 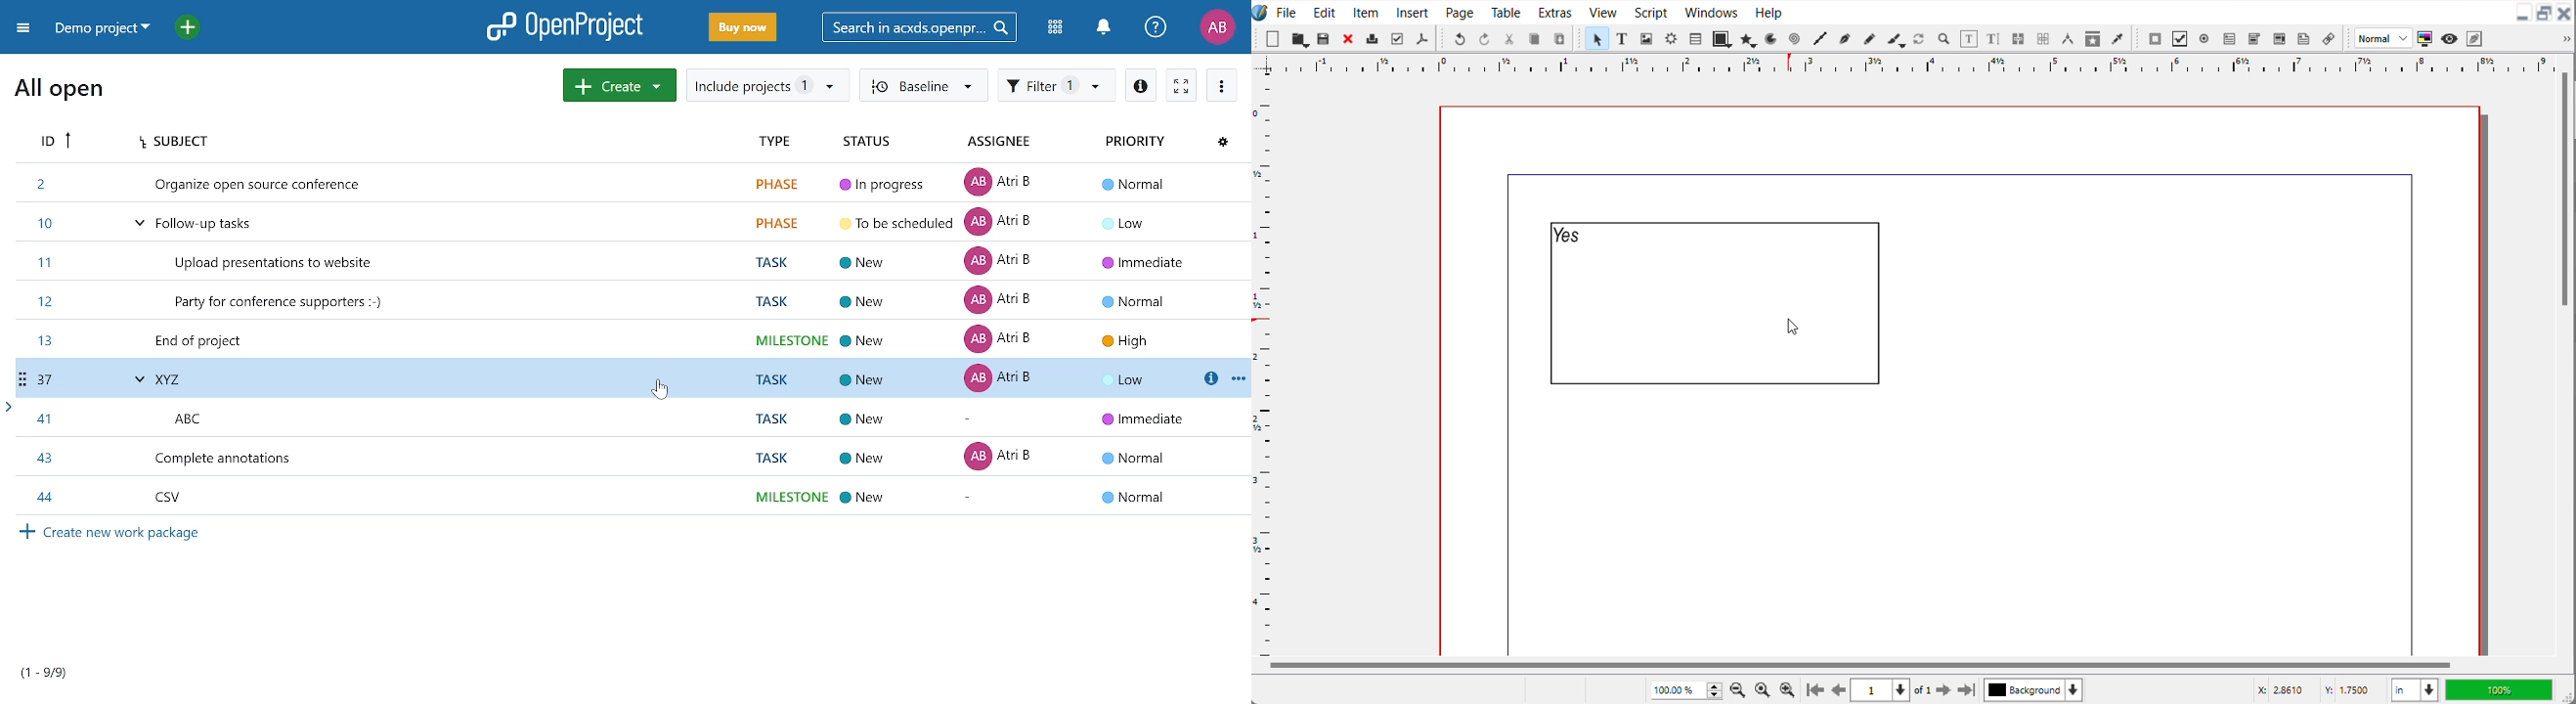 I want to click on Cut, so click(x=1509, y=39).